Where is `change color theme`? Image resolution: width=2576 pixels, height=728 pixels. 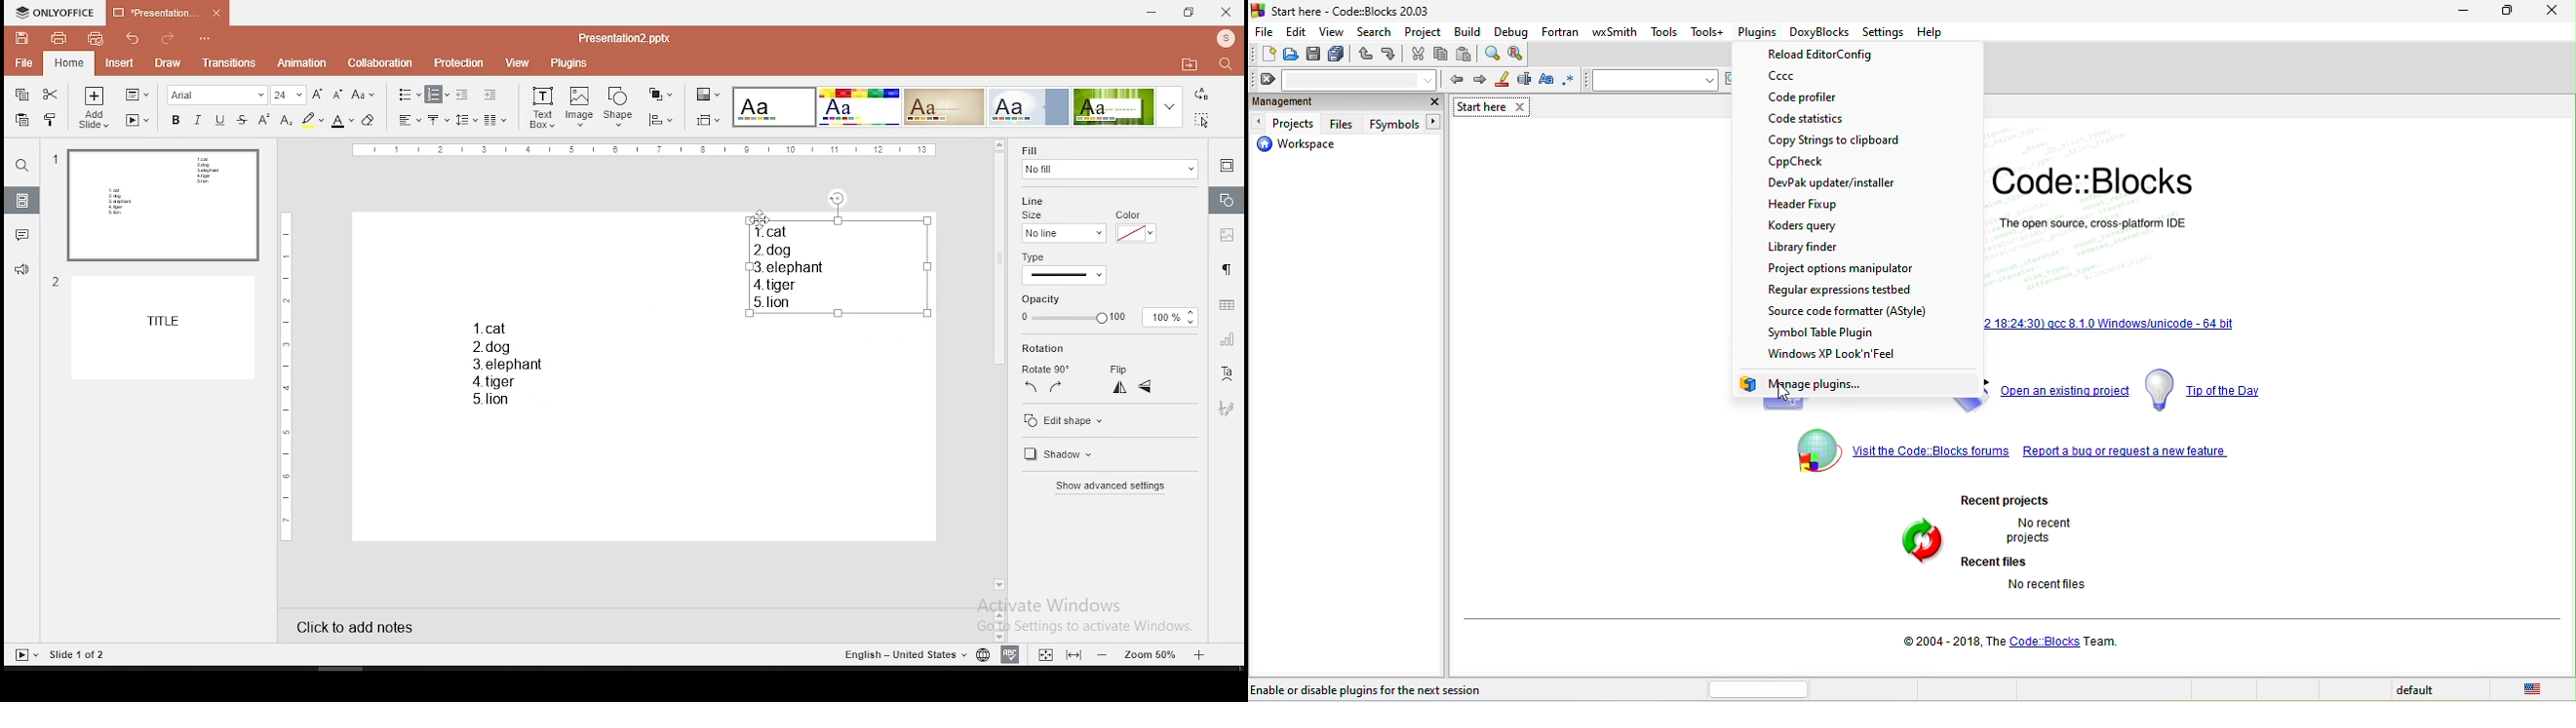 change color theme is located at coordinates (708, 94).